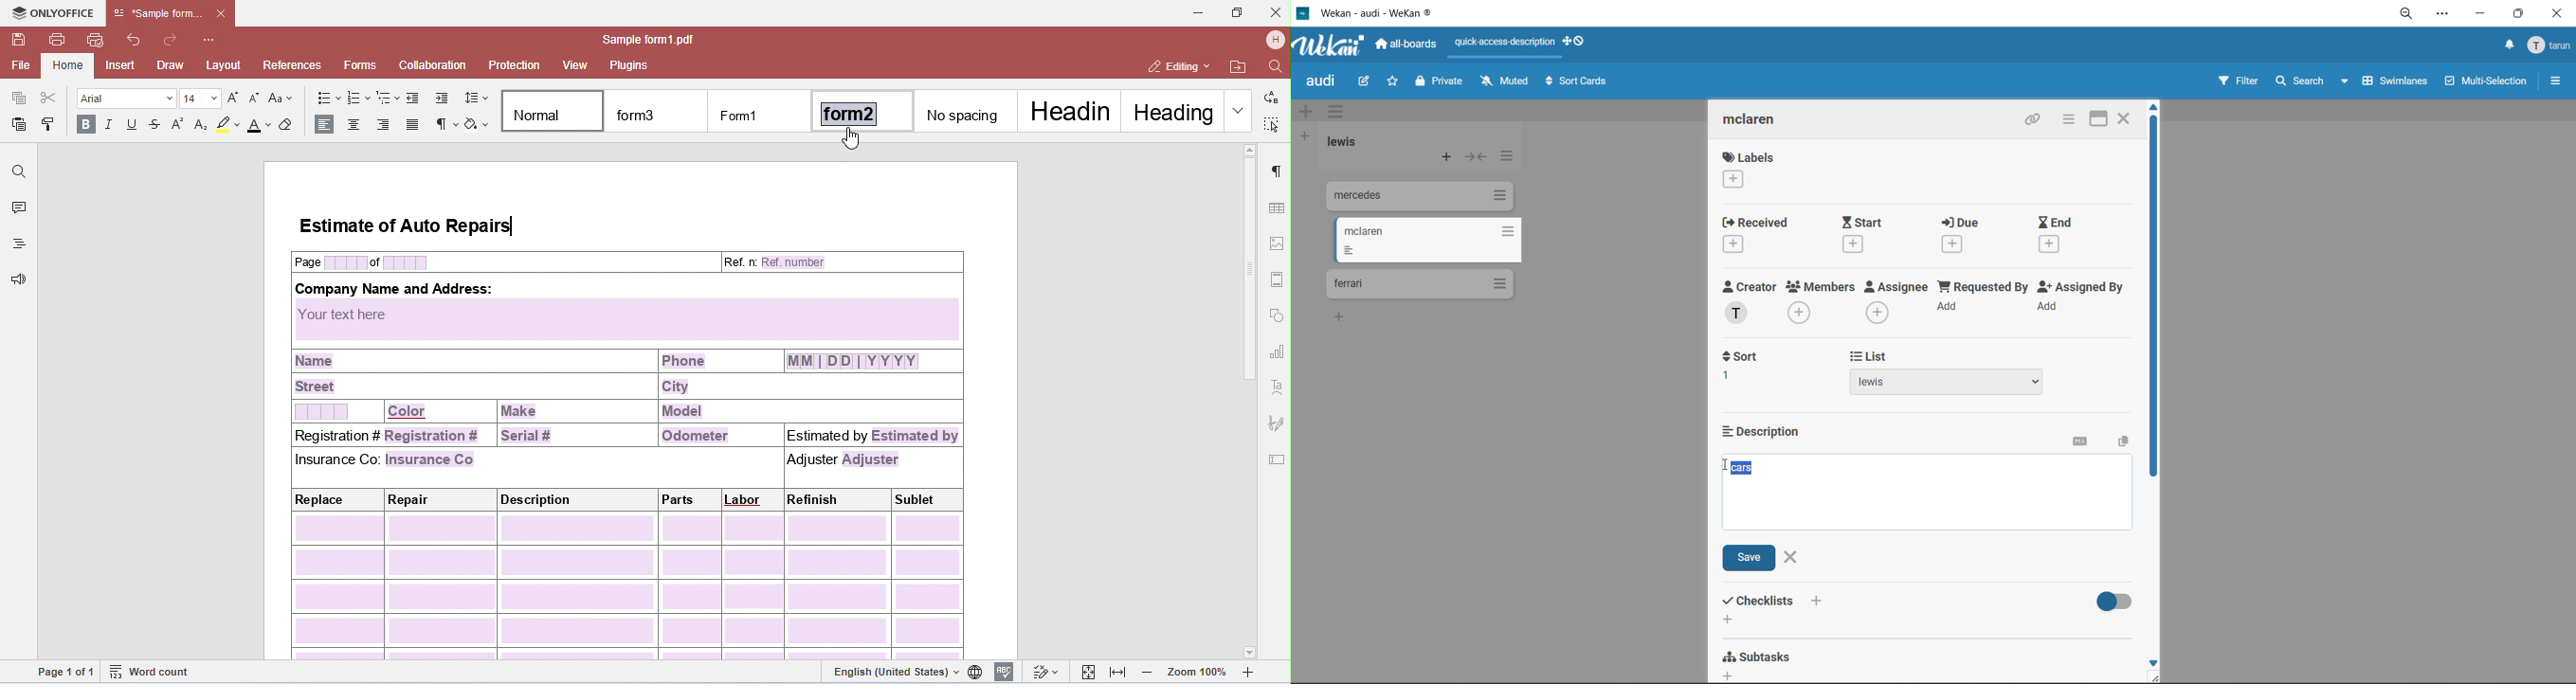 Image resolution: width=2576 pixels, height=700 pixels. What do you see at coordinates (1331, 47) in the screenshot?
I see `app logo` at bounding box center [1331, 47].